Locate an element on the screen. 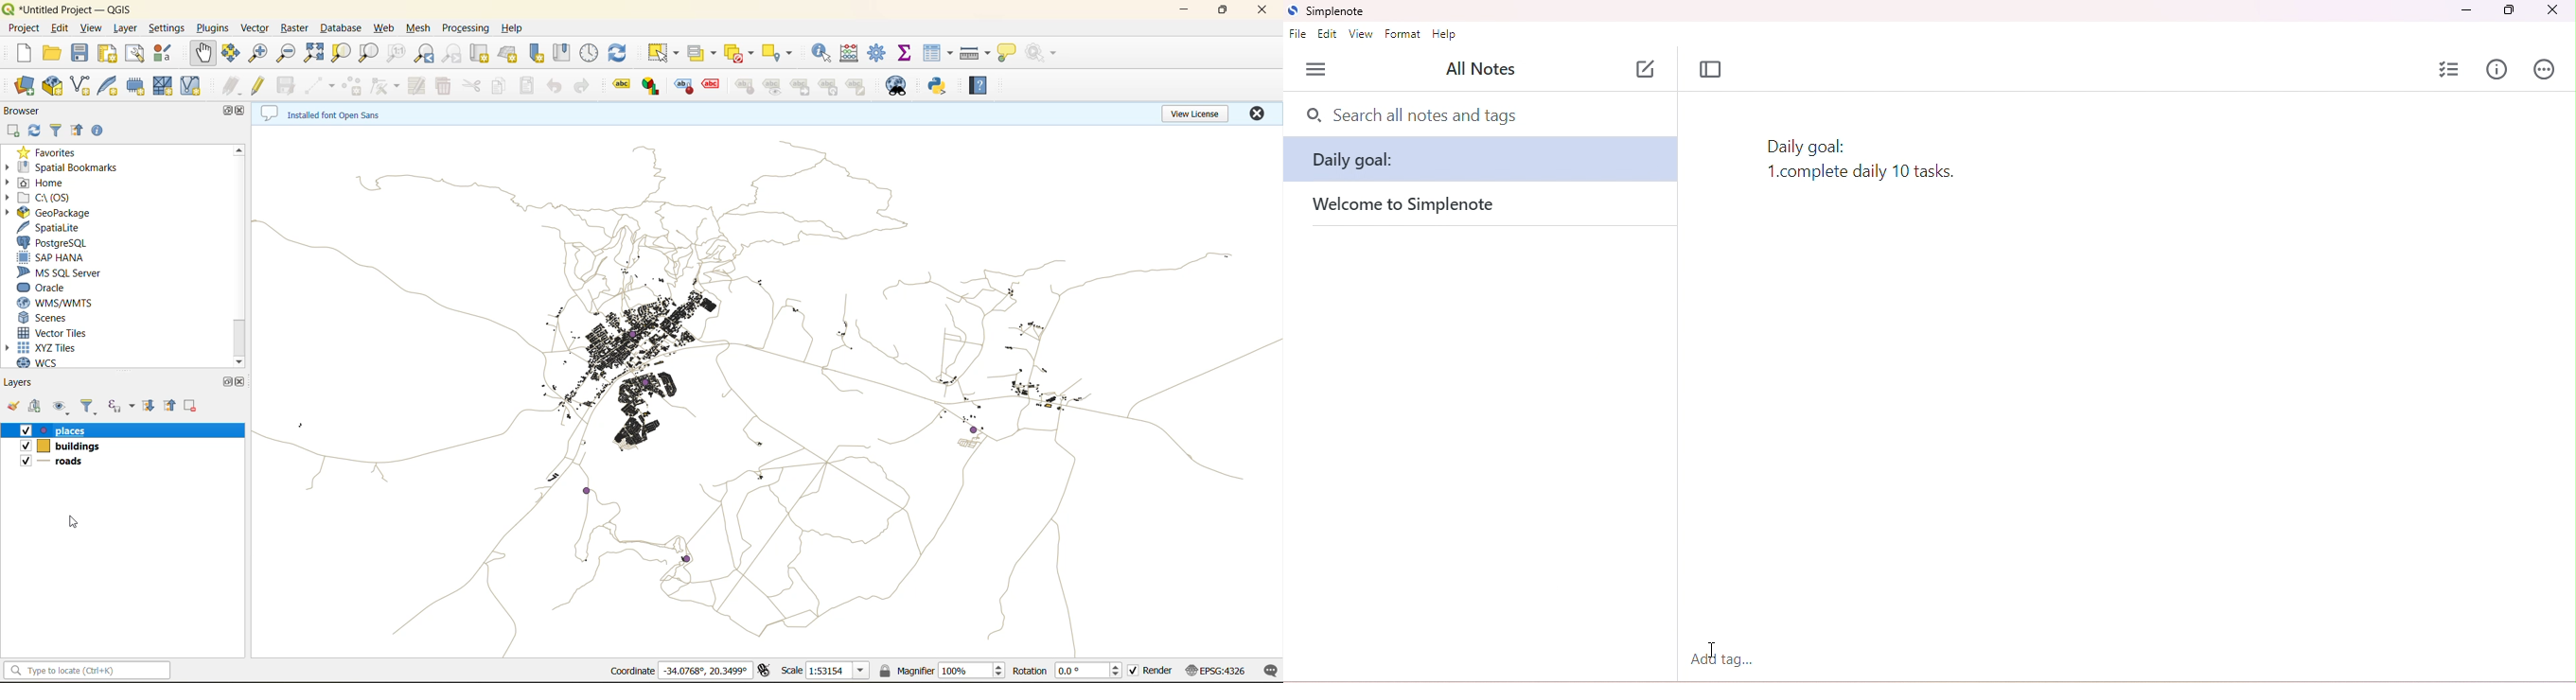 This screenshot has height=700, width=2576. new geopackage layer is located at coordinates (53, 87).